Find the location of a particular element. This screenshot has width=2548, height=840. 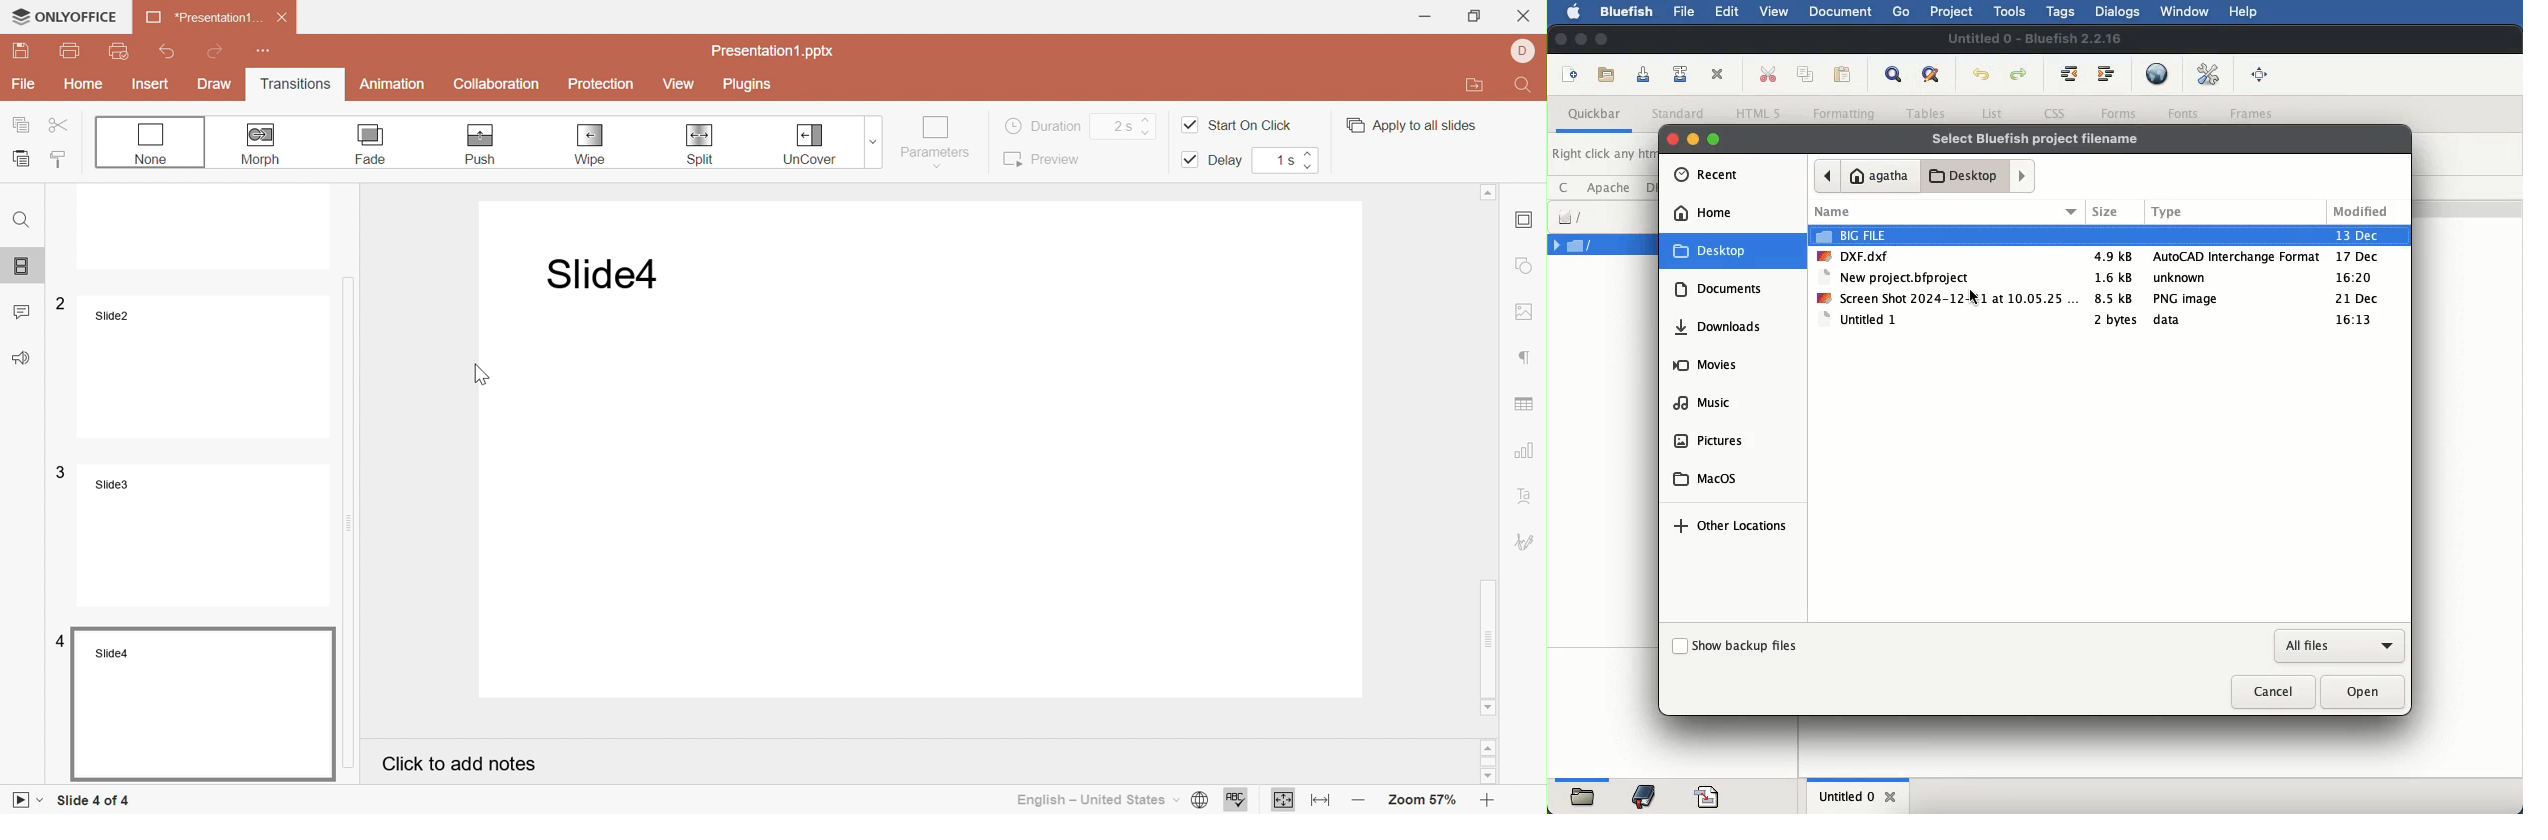

Close is located at coordinates (283, 18).